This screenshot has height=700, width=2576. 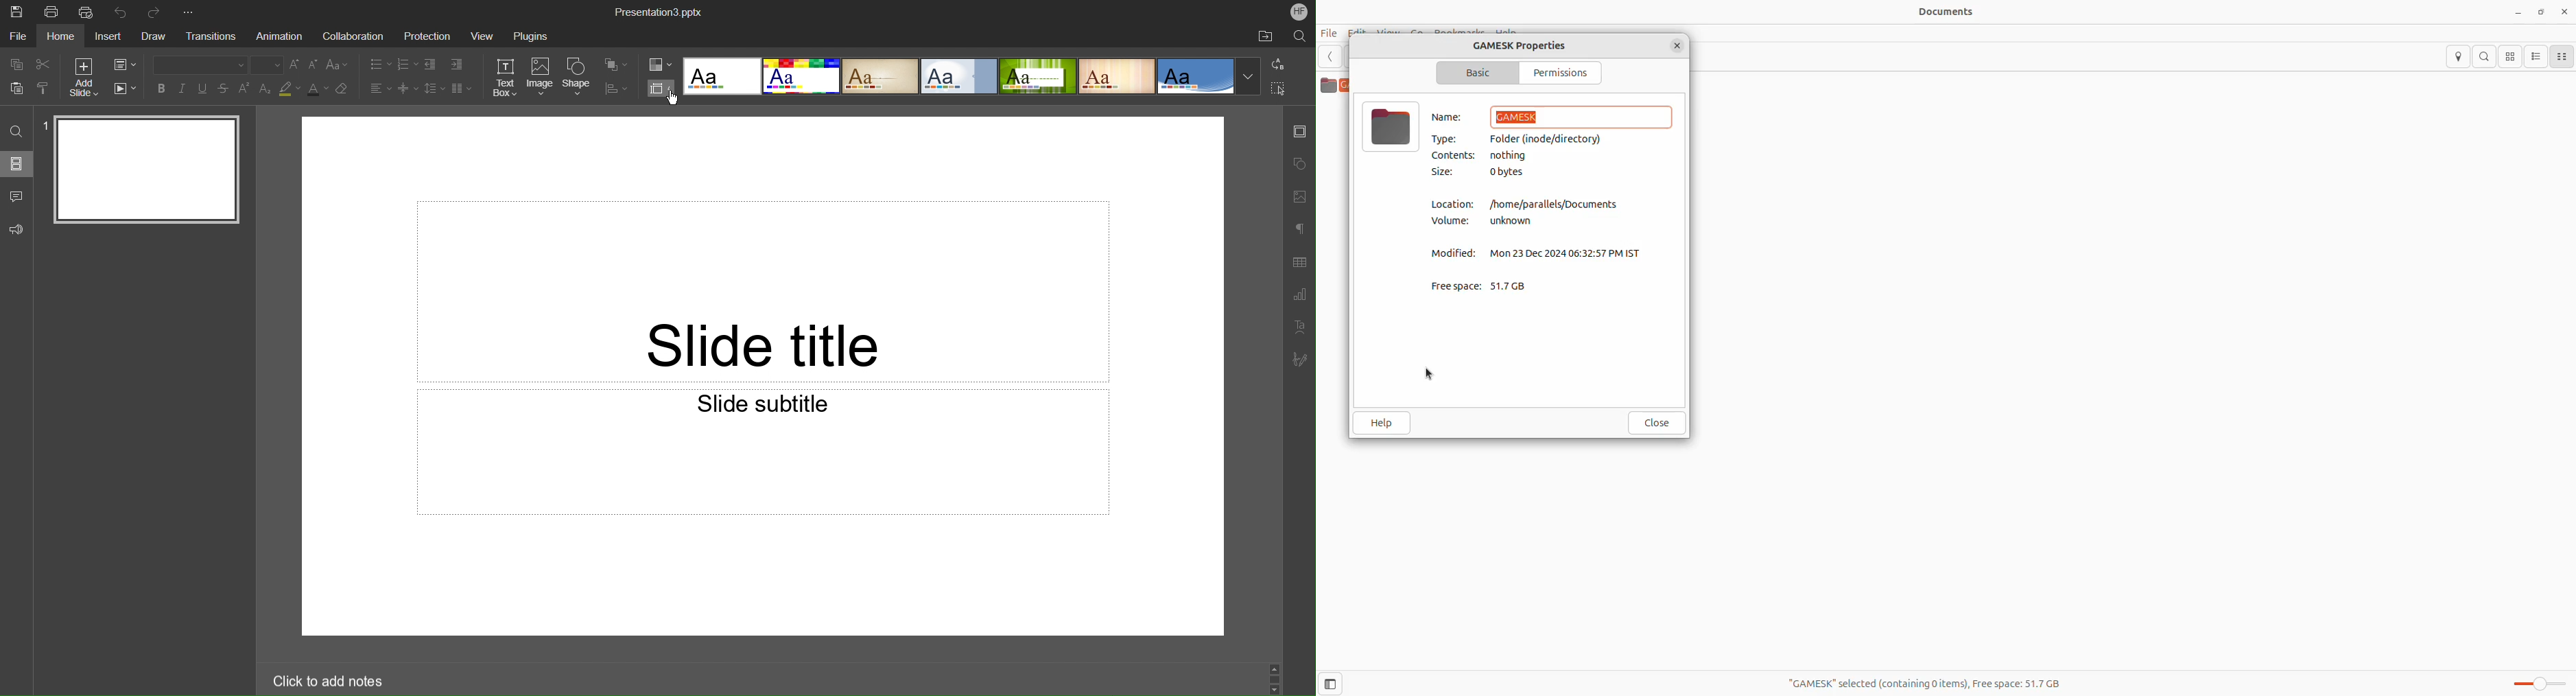 I want to click on Playback, so click(x=126, y=89).